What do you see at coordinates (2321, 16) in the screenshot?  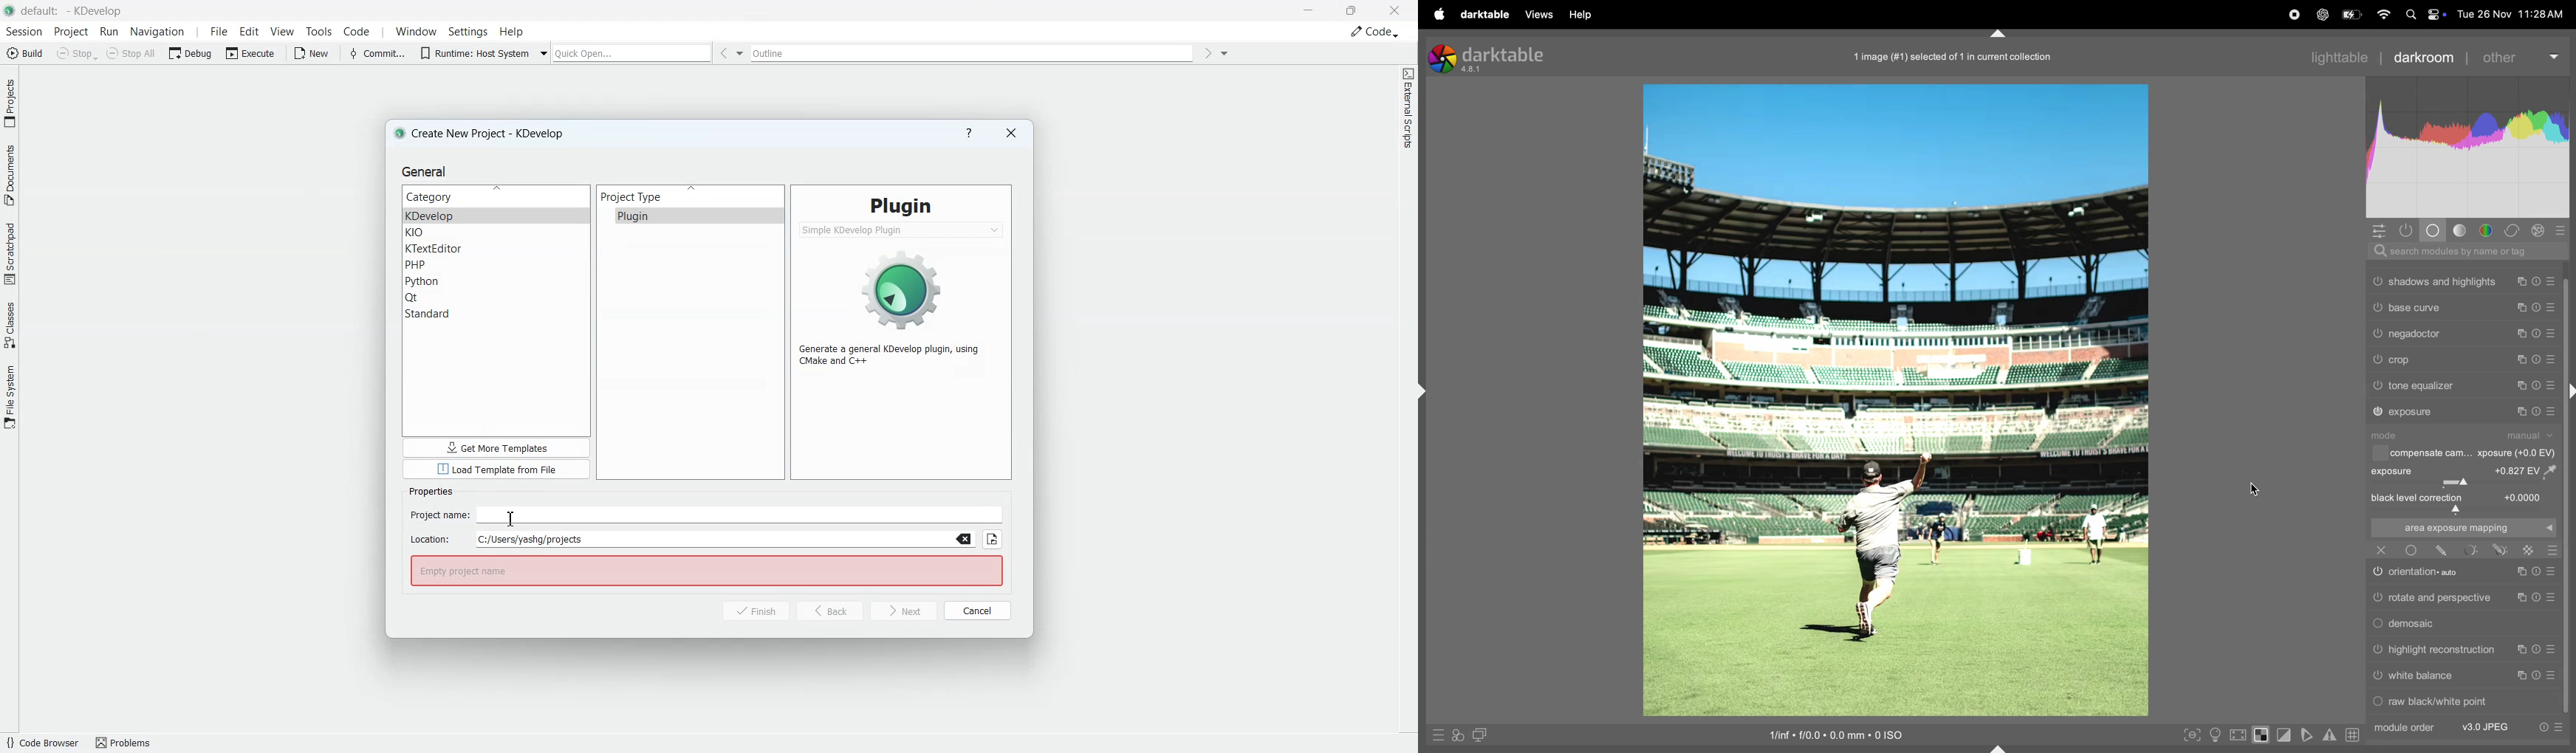 I see `chatgpt` at bounding box center [2321, 16].